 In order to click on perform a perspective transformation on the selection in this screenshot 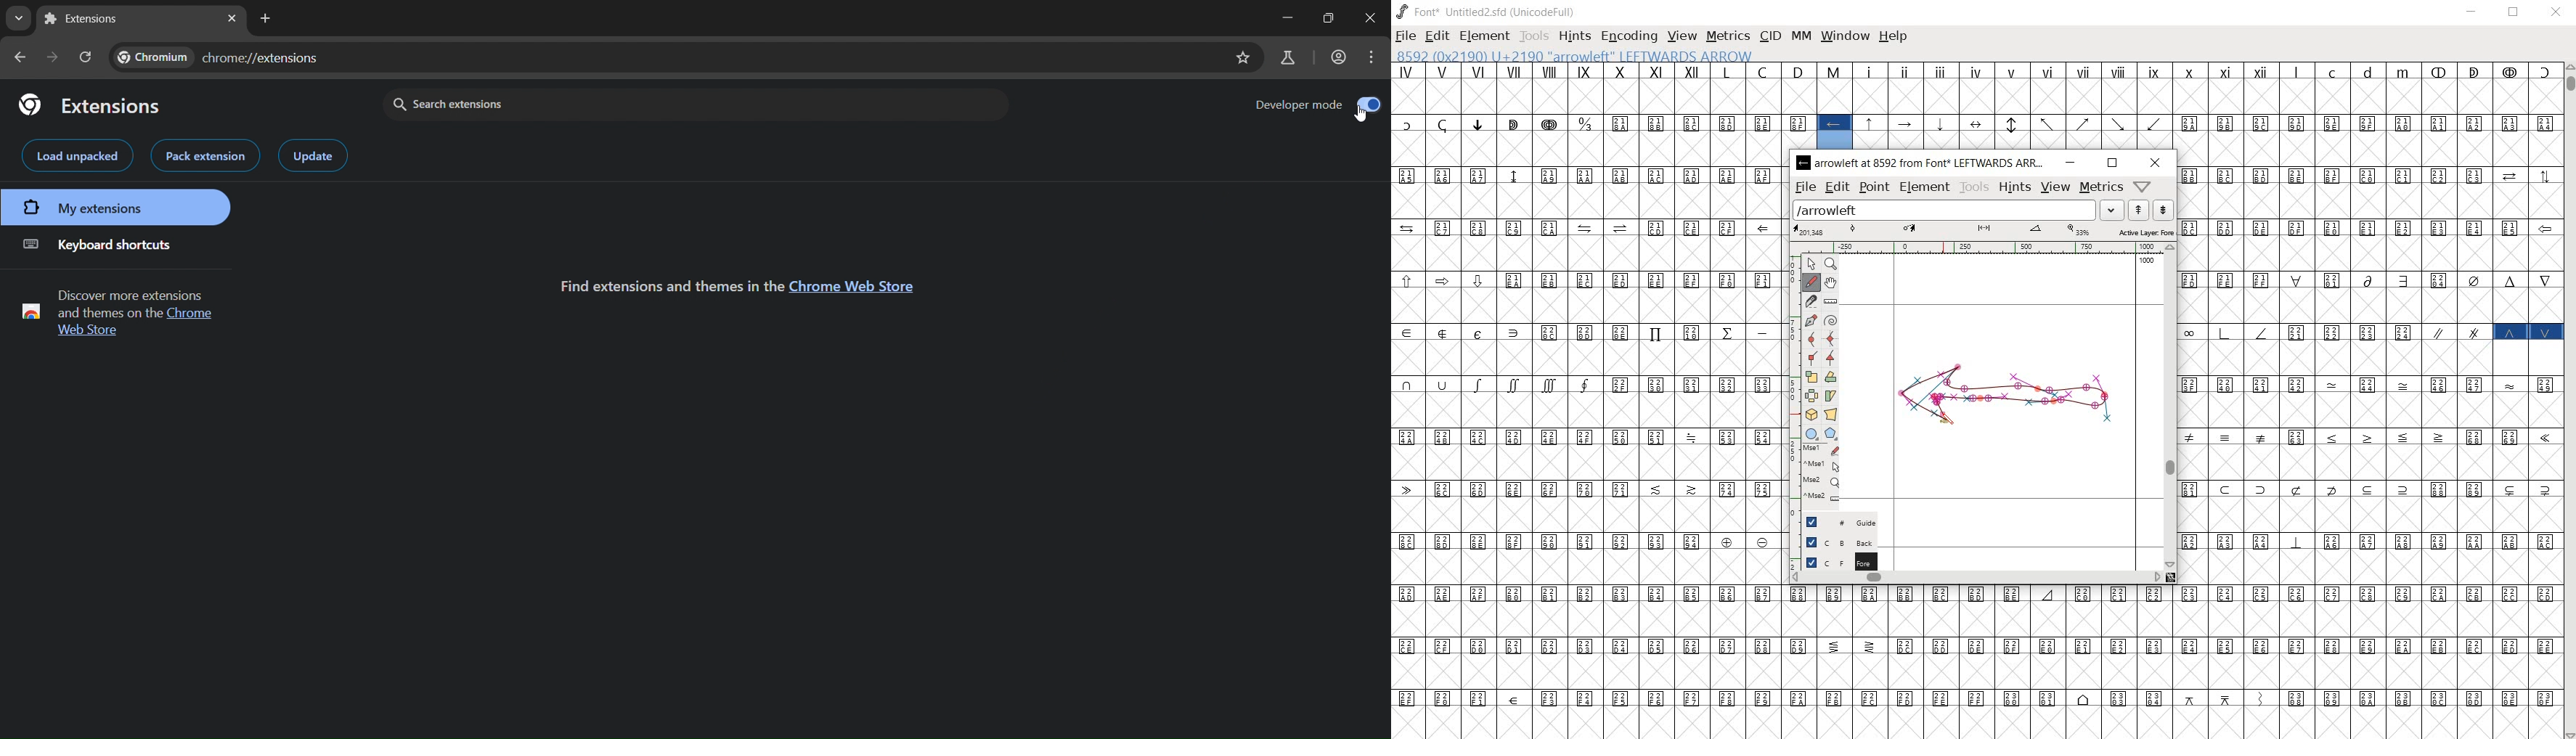, I will do `click(1830, 413)`.